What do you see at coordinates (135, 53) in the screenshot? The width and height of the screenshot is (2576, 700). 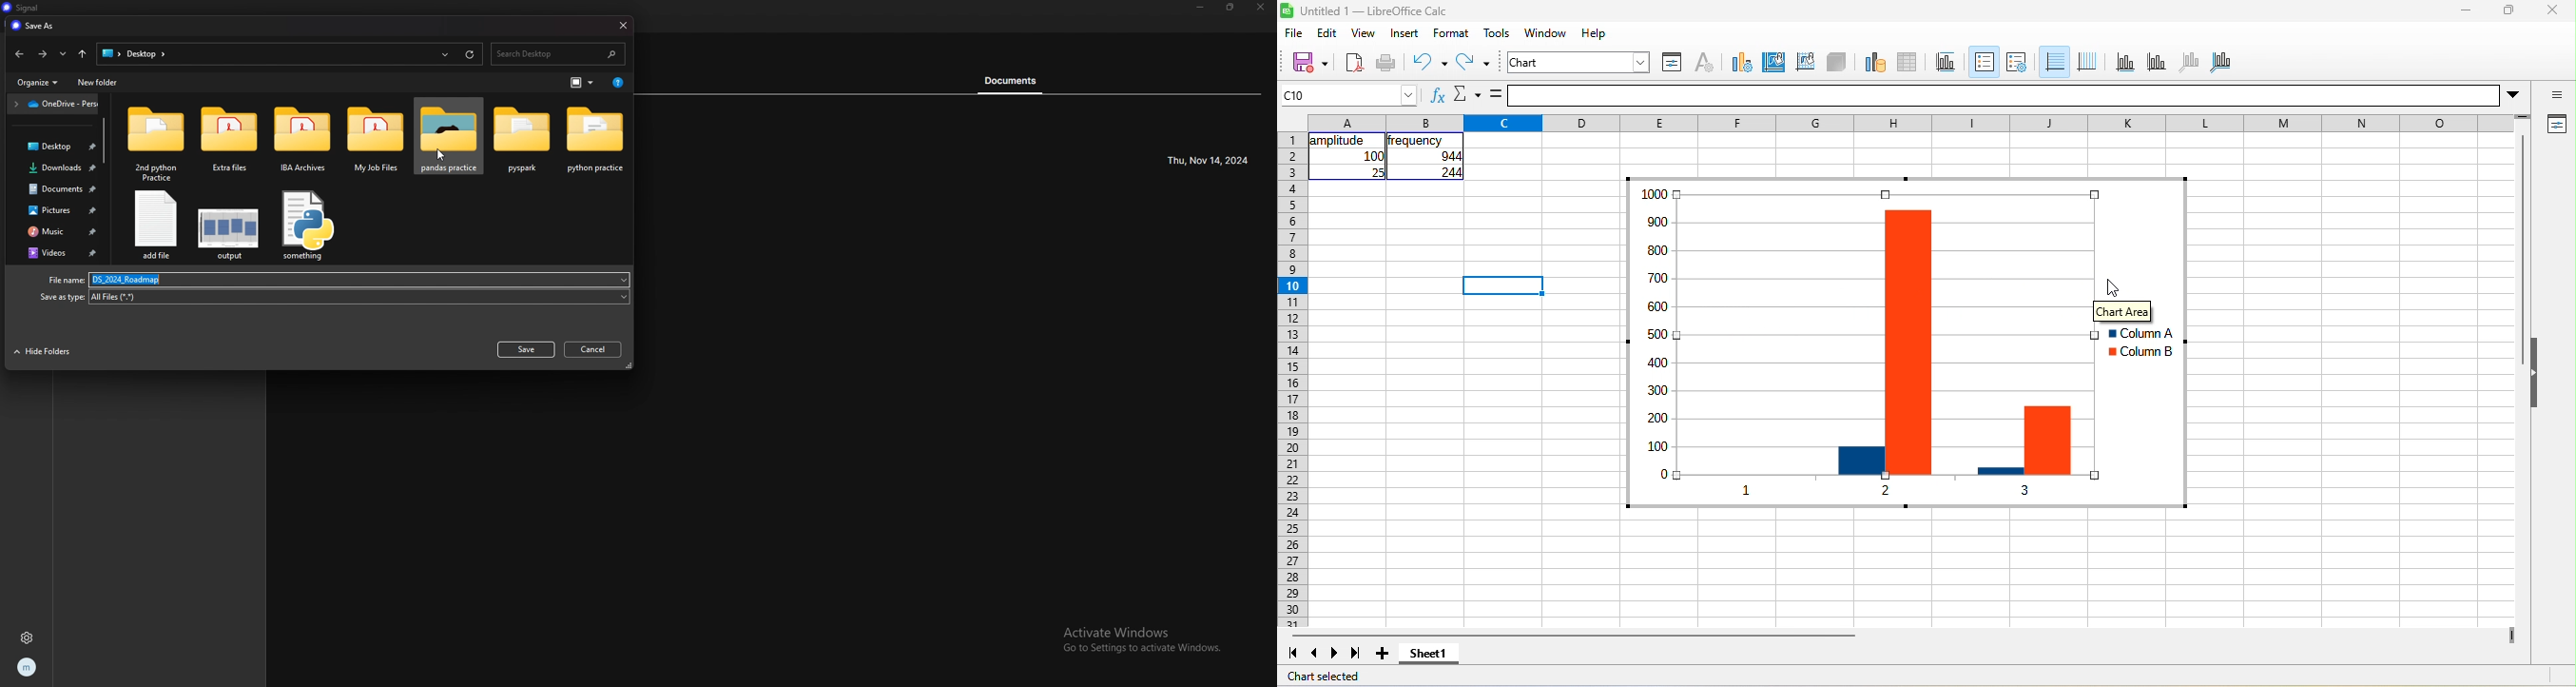 I see `file path` at bounding box center [135, 53].